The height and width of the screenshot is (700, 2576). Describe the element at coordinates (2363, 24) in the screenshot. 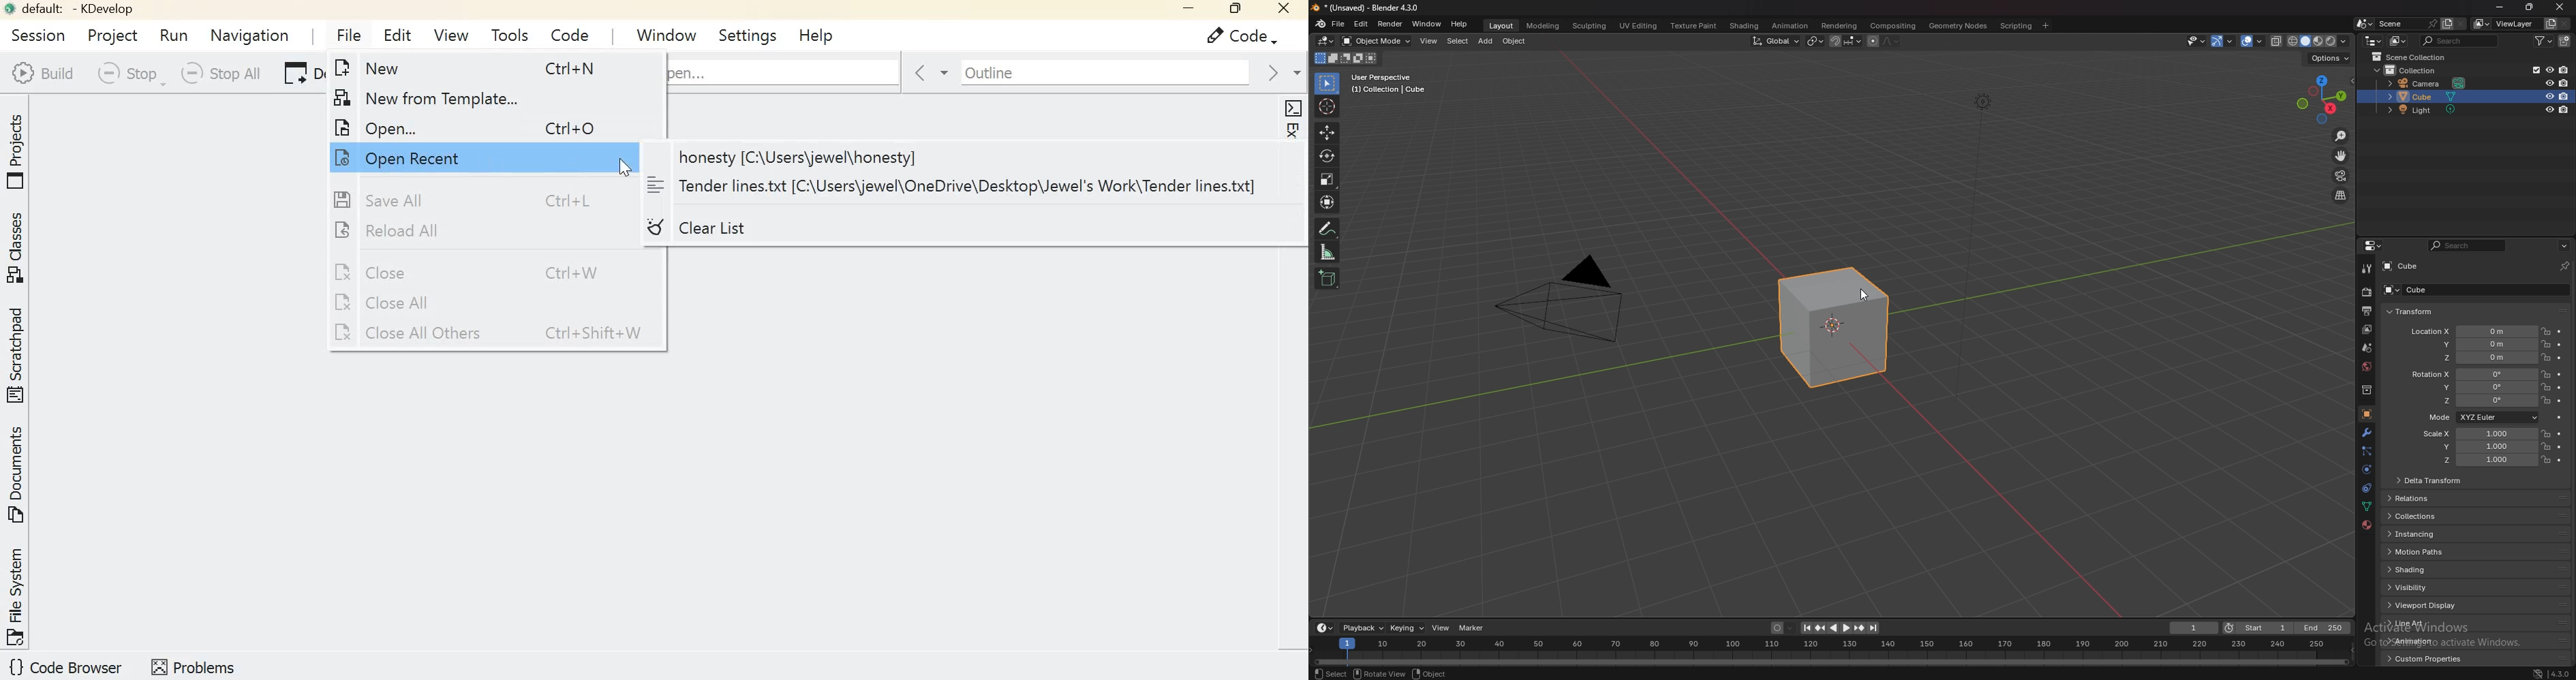

I see `browse scene` at that location.